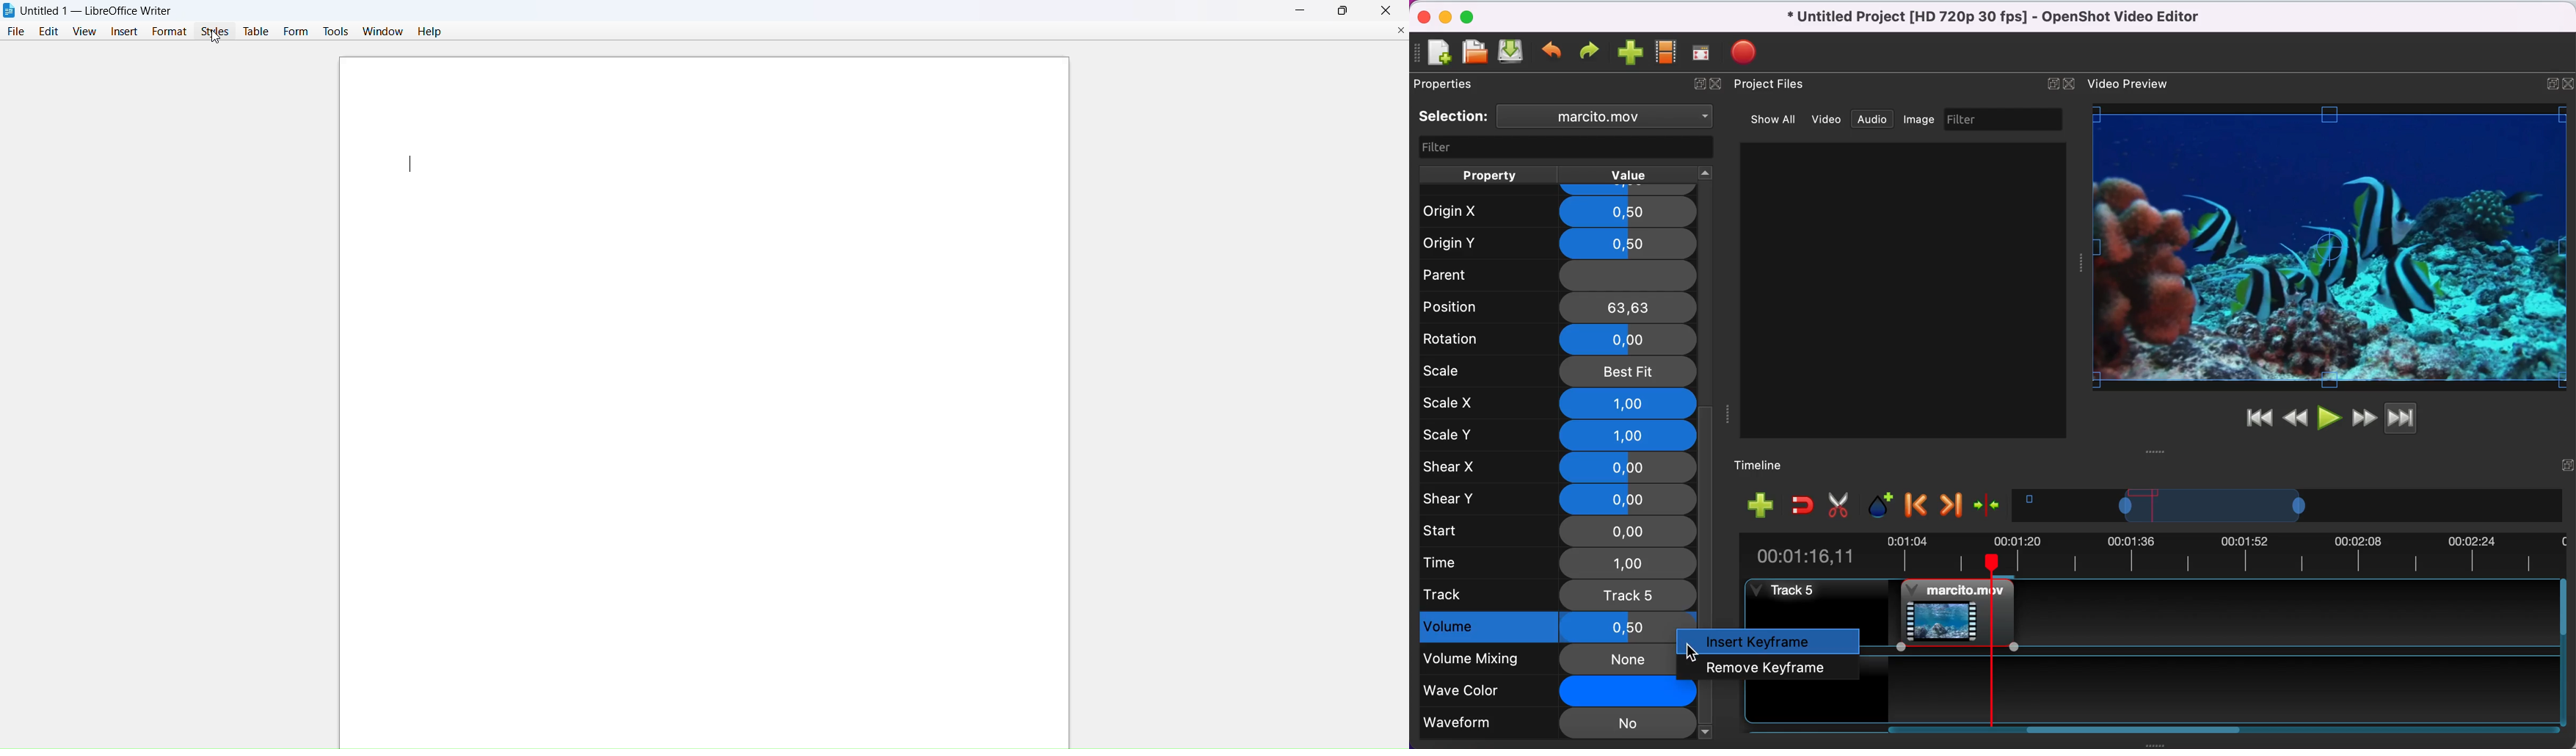  I want to click on insert, so click(125, 30).